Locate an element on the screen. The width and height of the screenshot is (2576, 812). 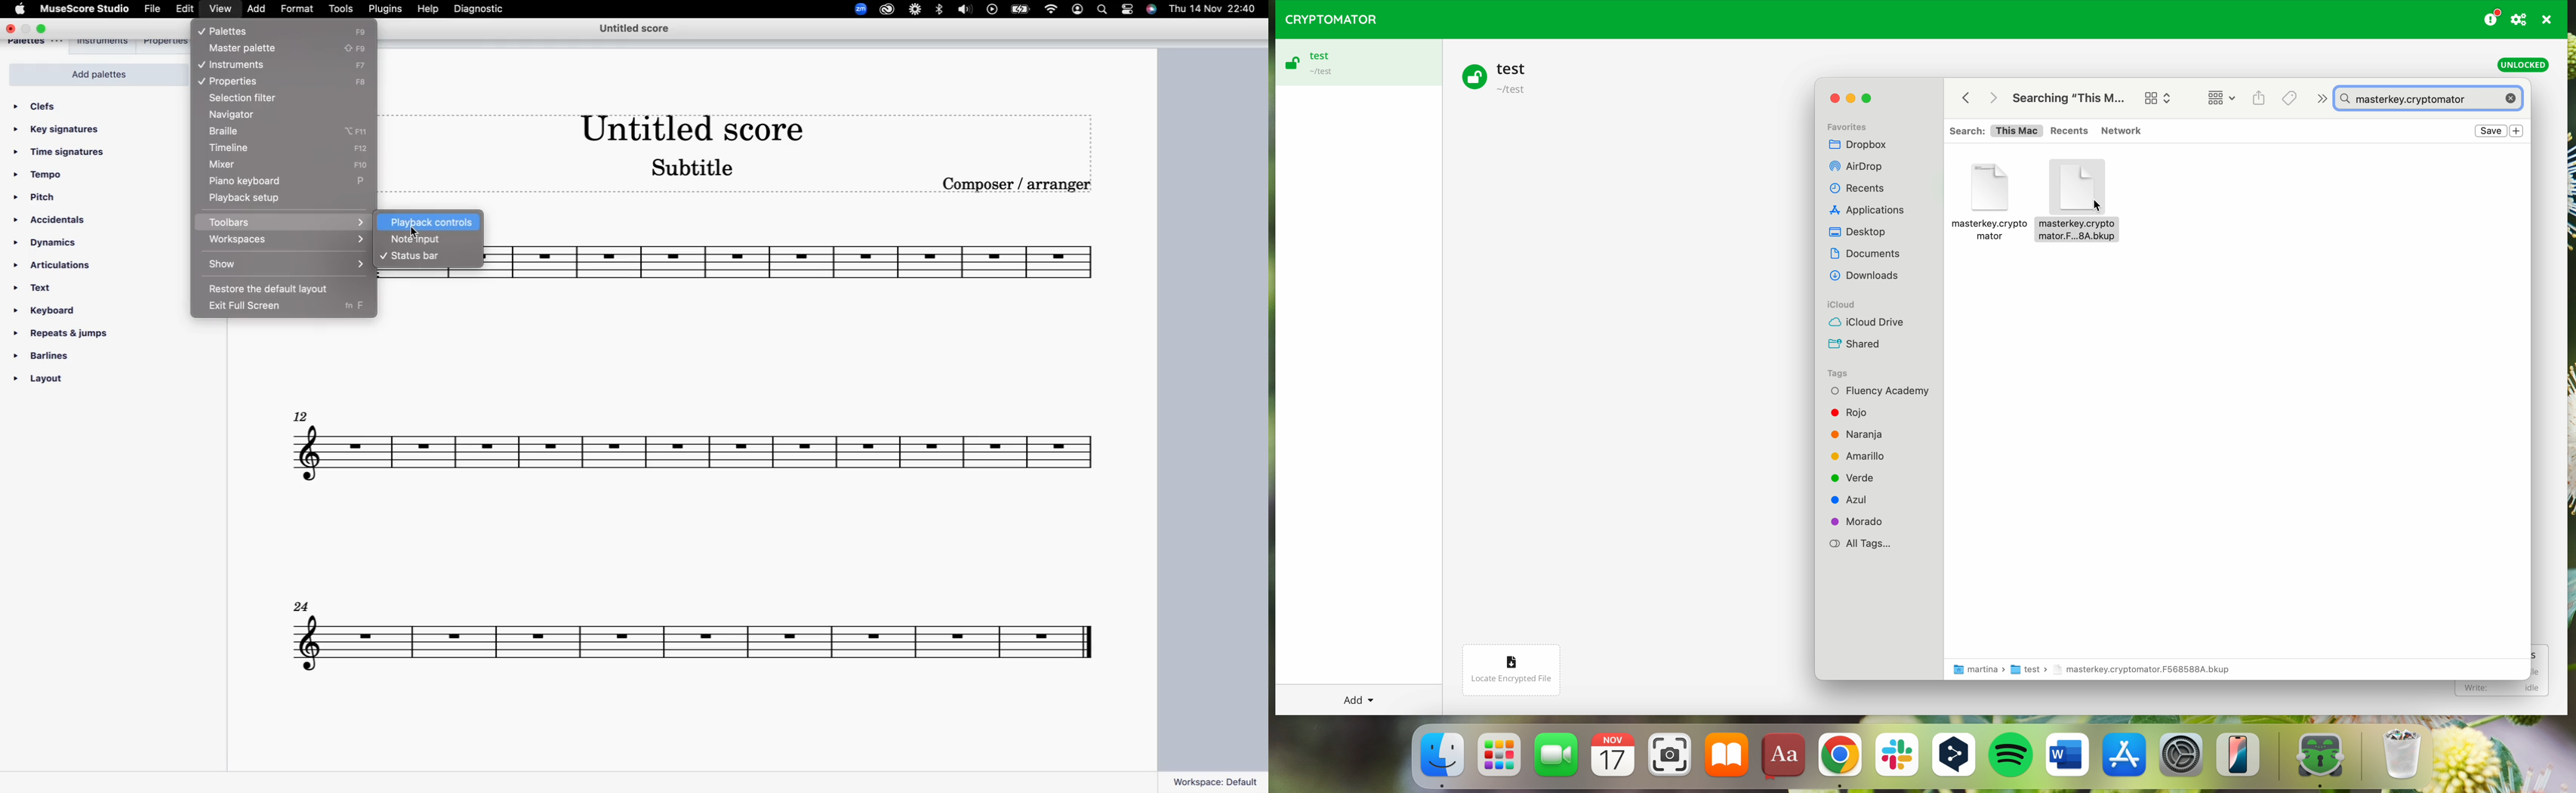
properties is located at coordinates (165, 42).